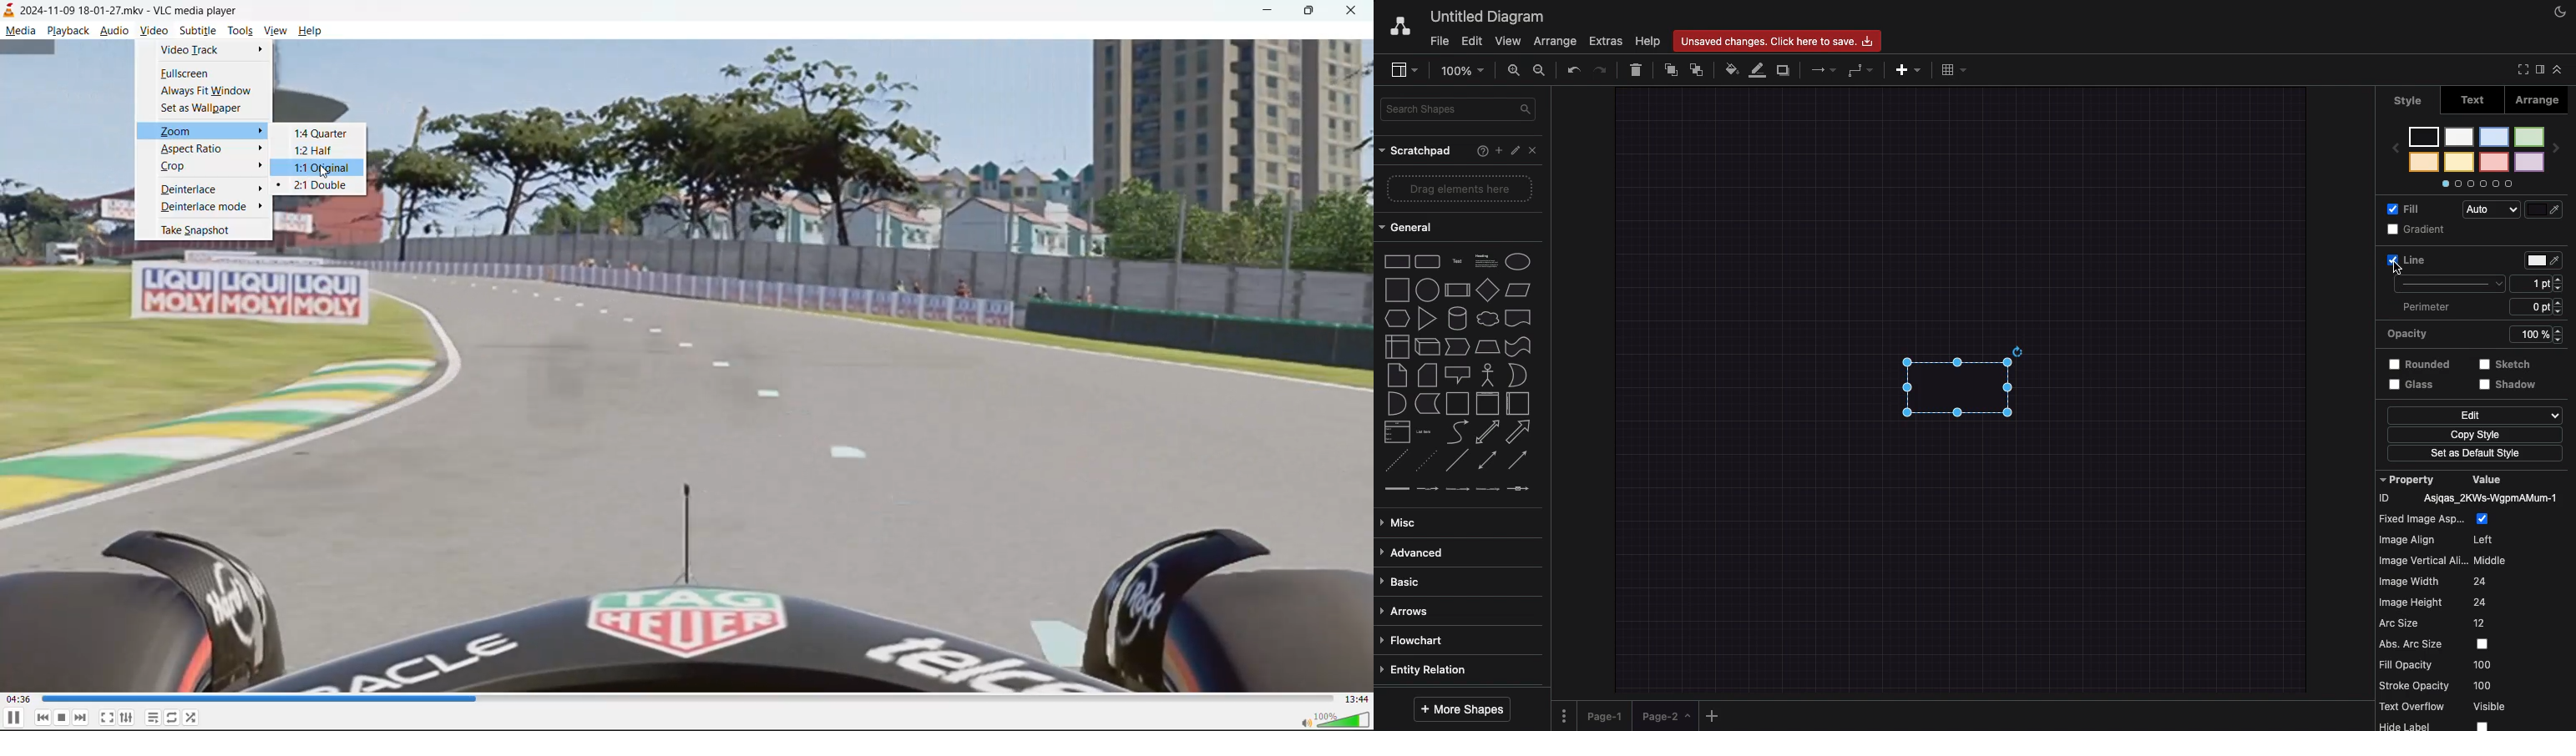 The image size is (2576, 756). I want to click on callout, so click(1456, 375).